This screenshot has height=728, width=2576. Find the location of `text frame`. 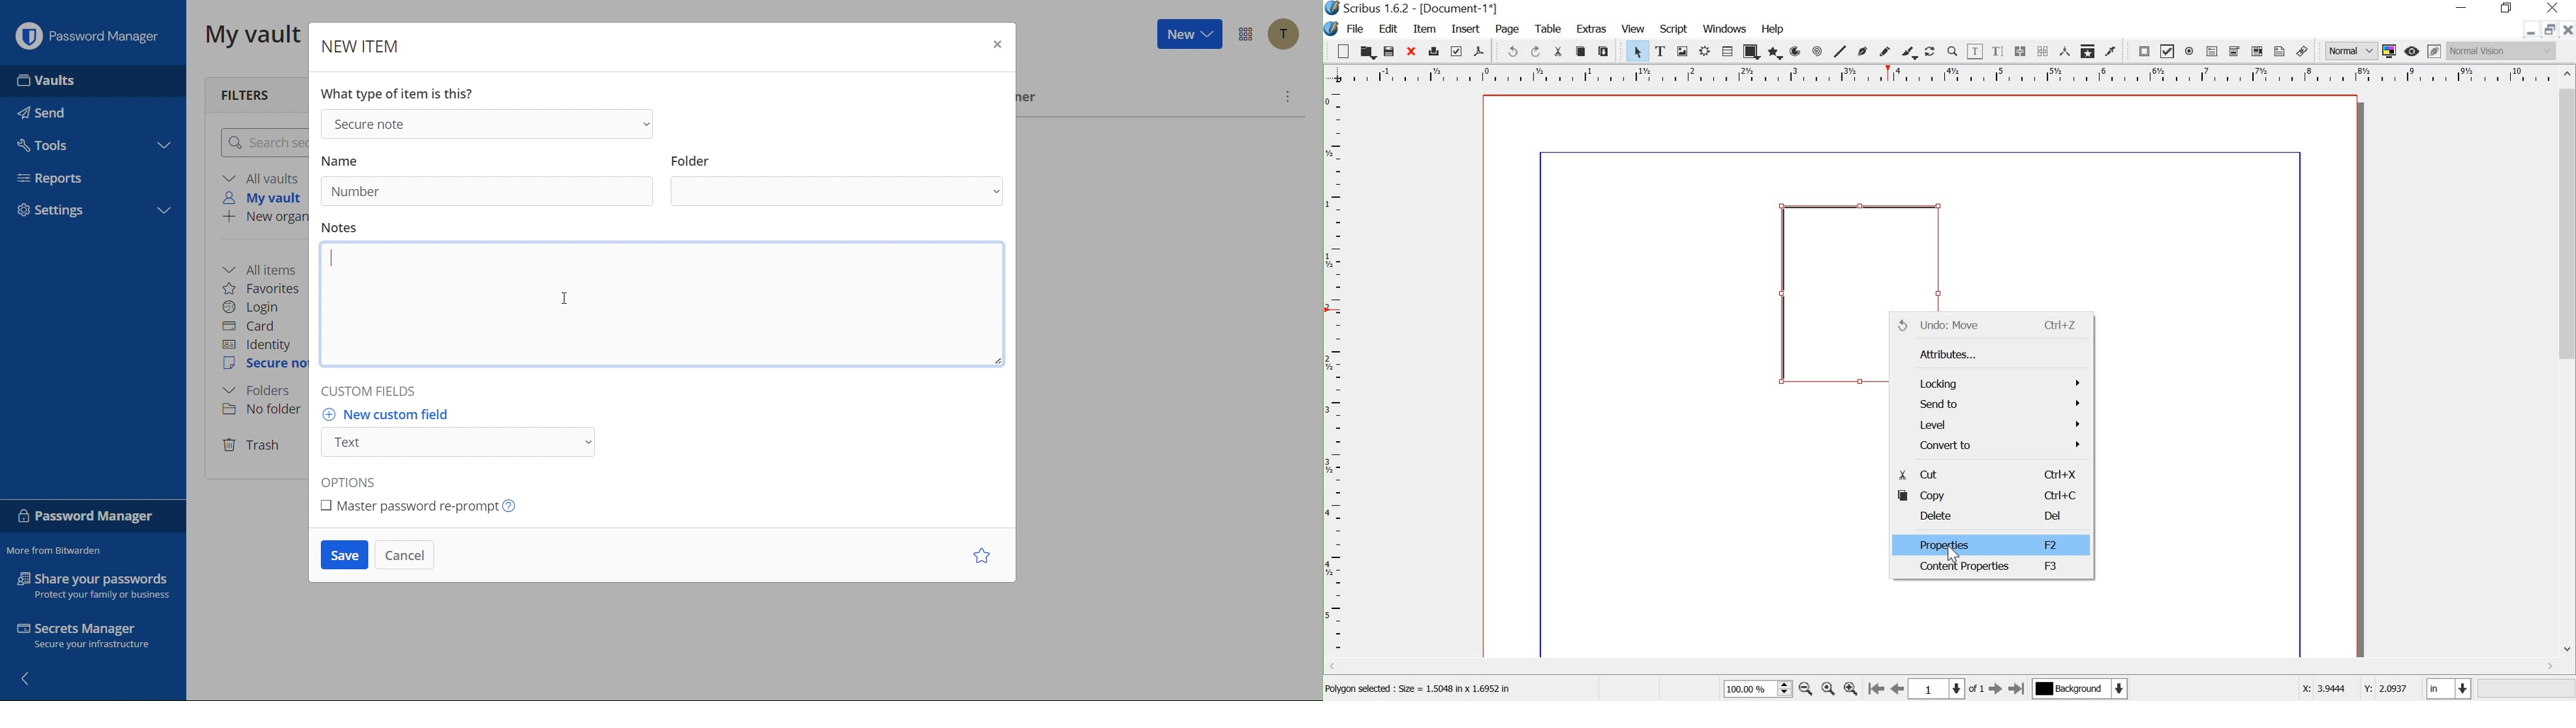

text frame is located at coordinates (1664, 52).